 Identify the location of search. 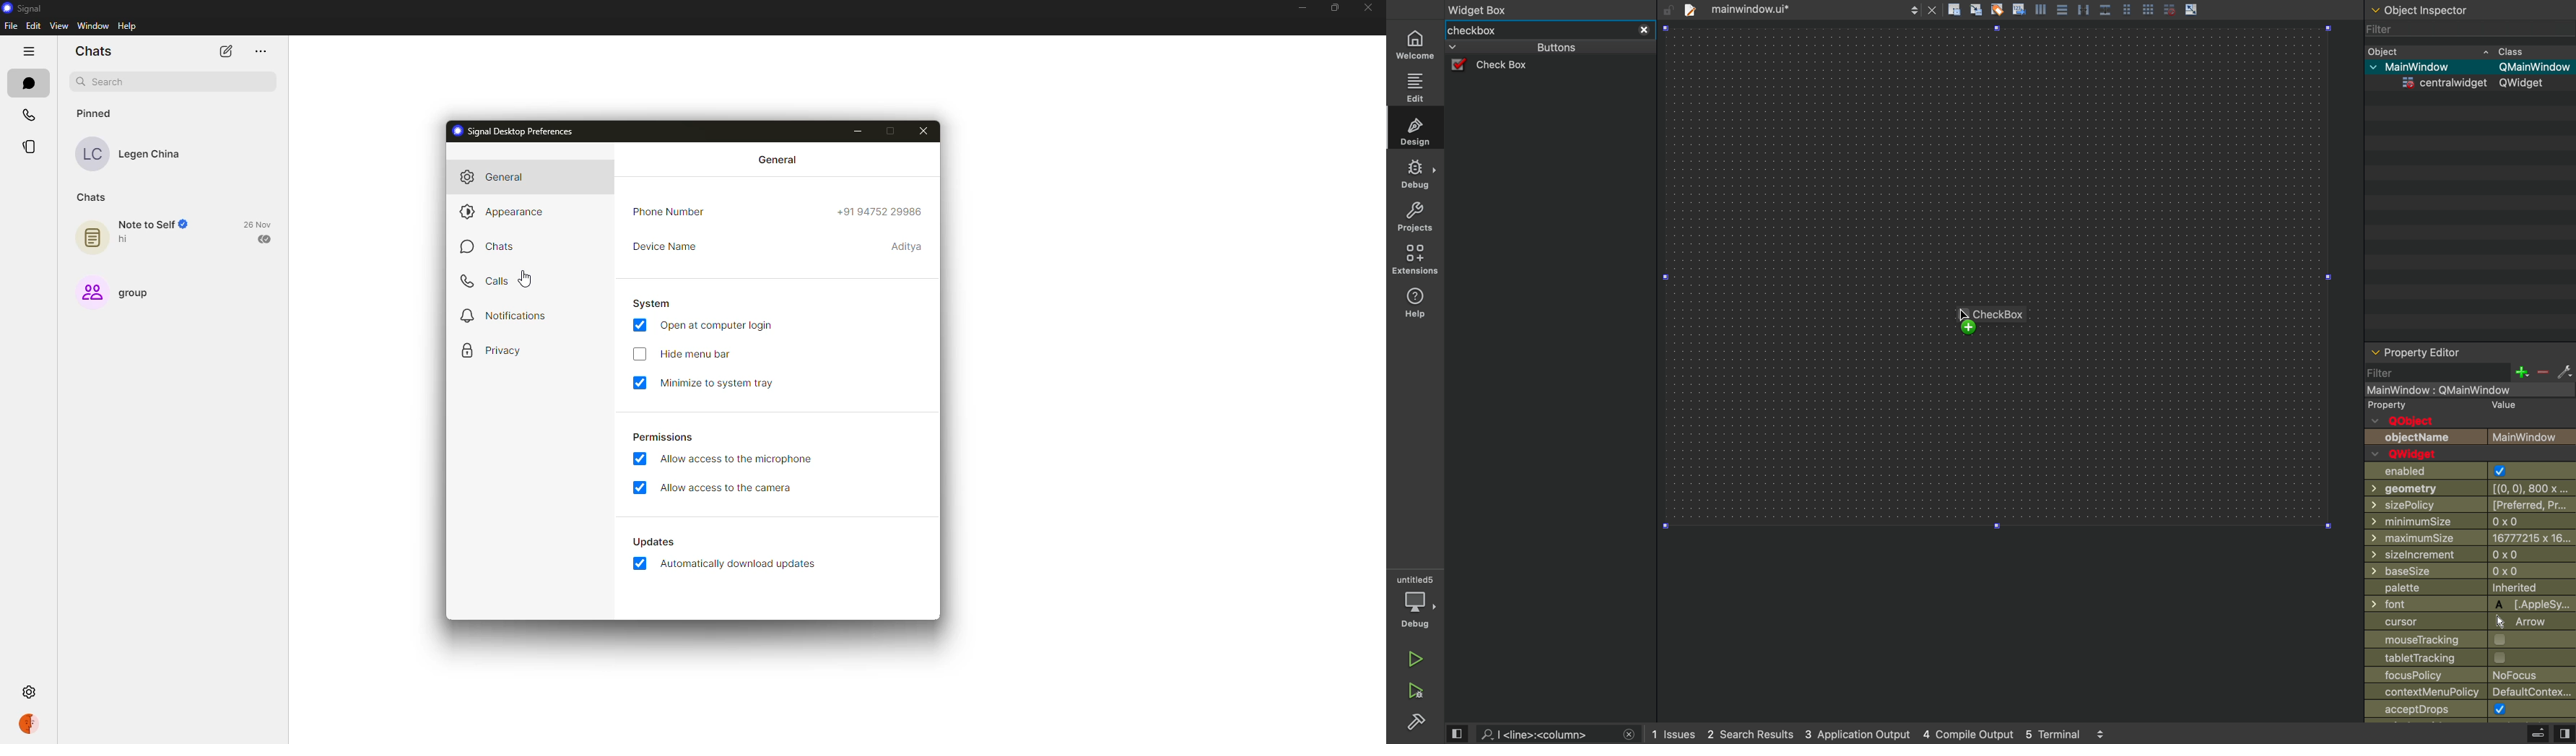
(106, 82).